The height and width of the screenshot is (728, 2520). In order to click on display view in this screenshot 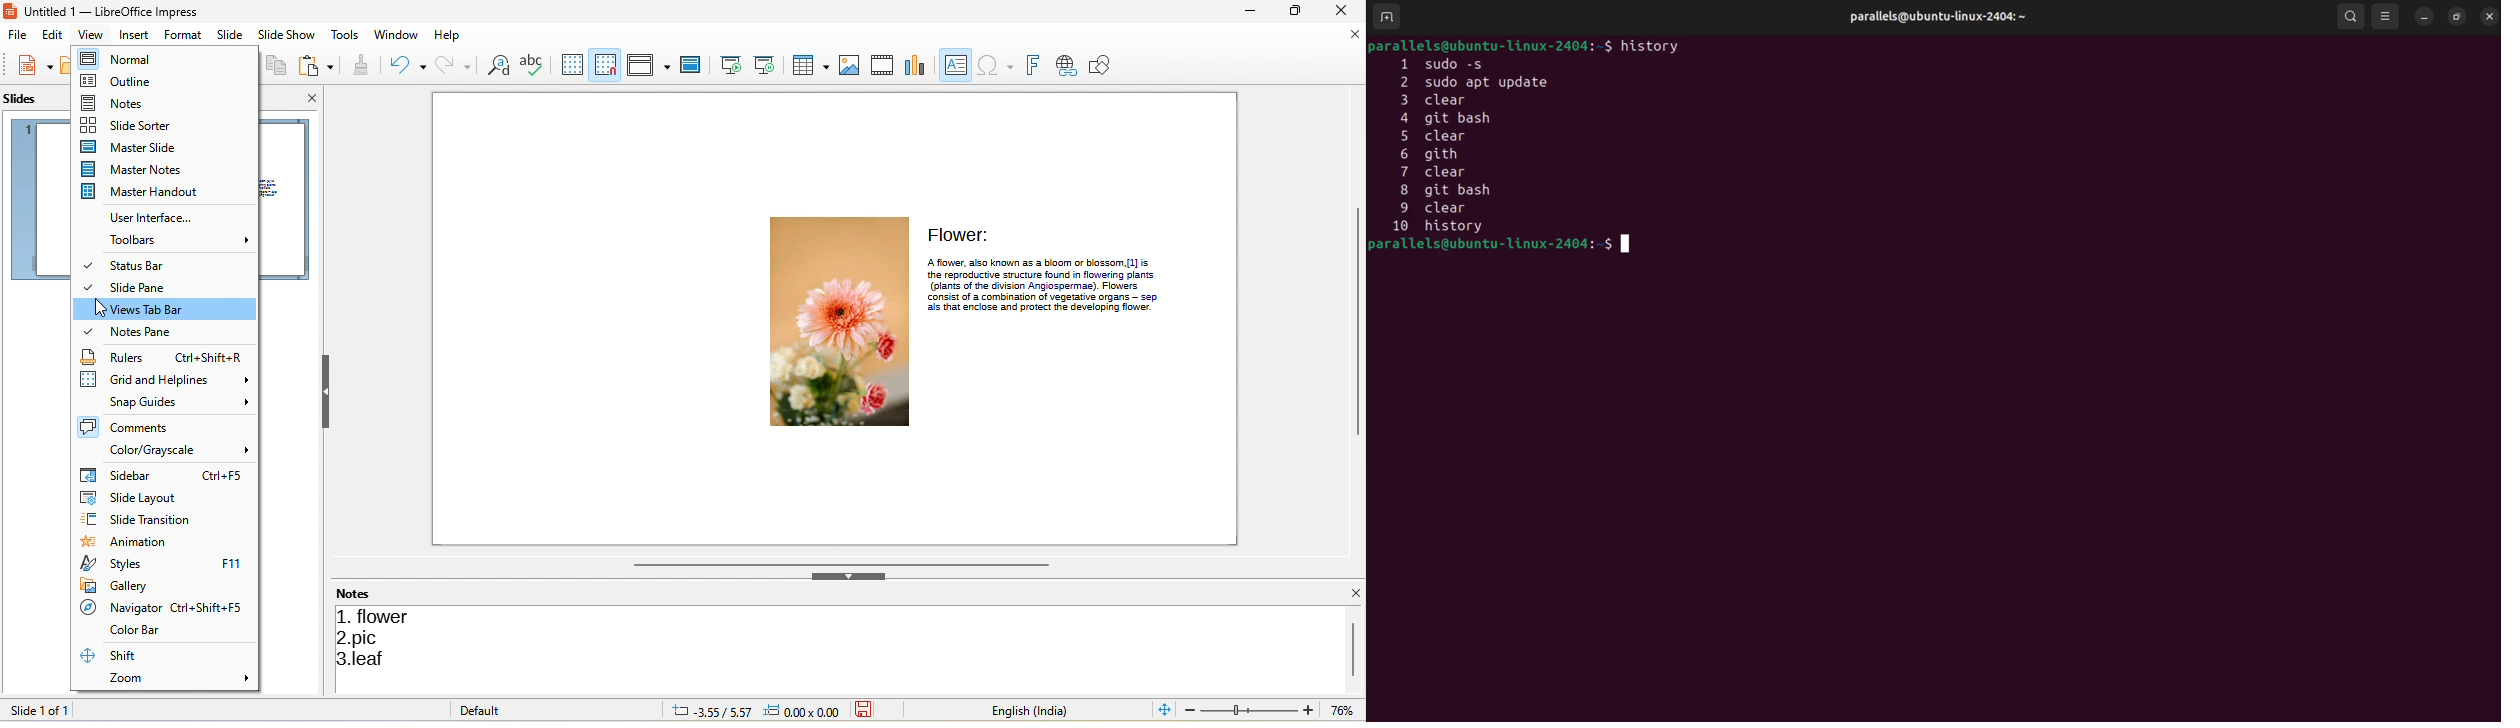, I will do `click(649, 63)`.